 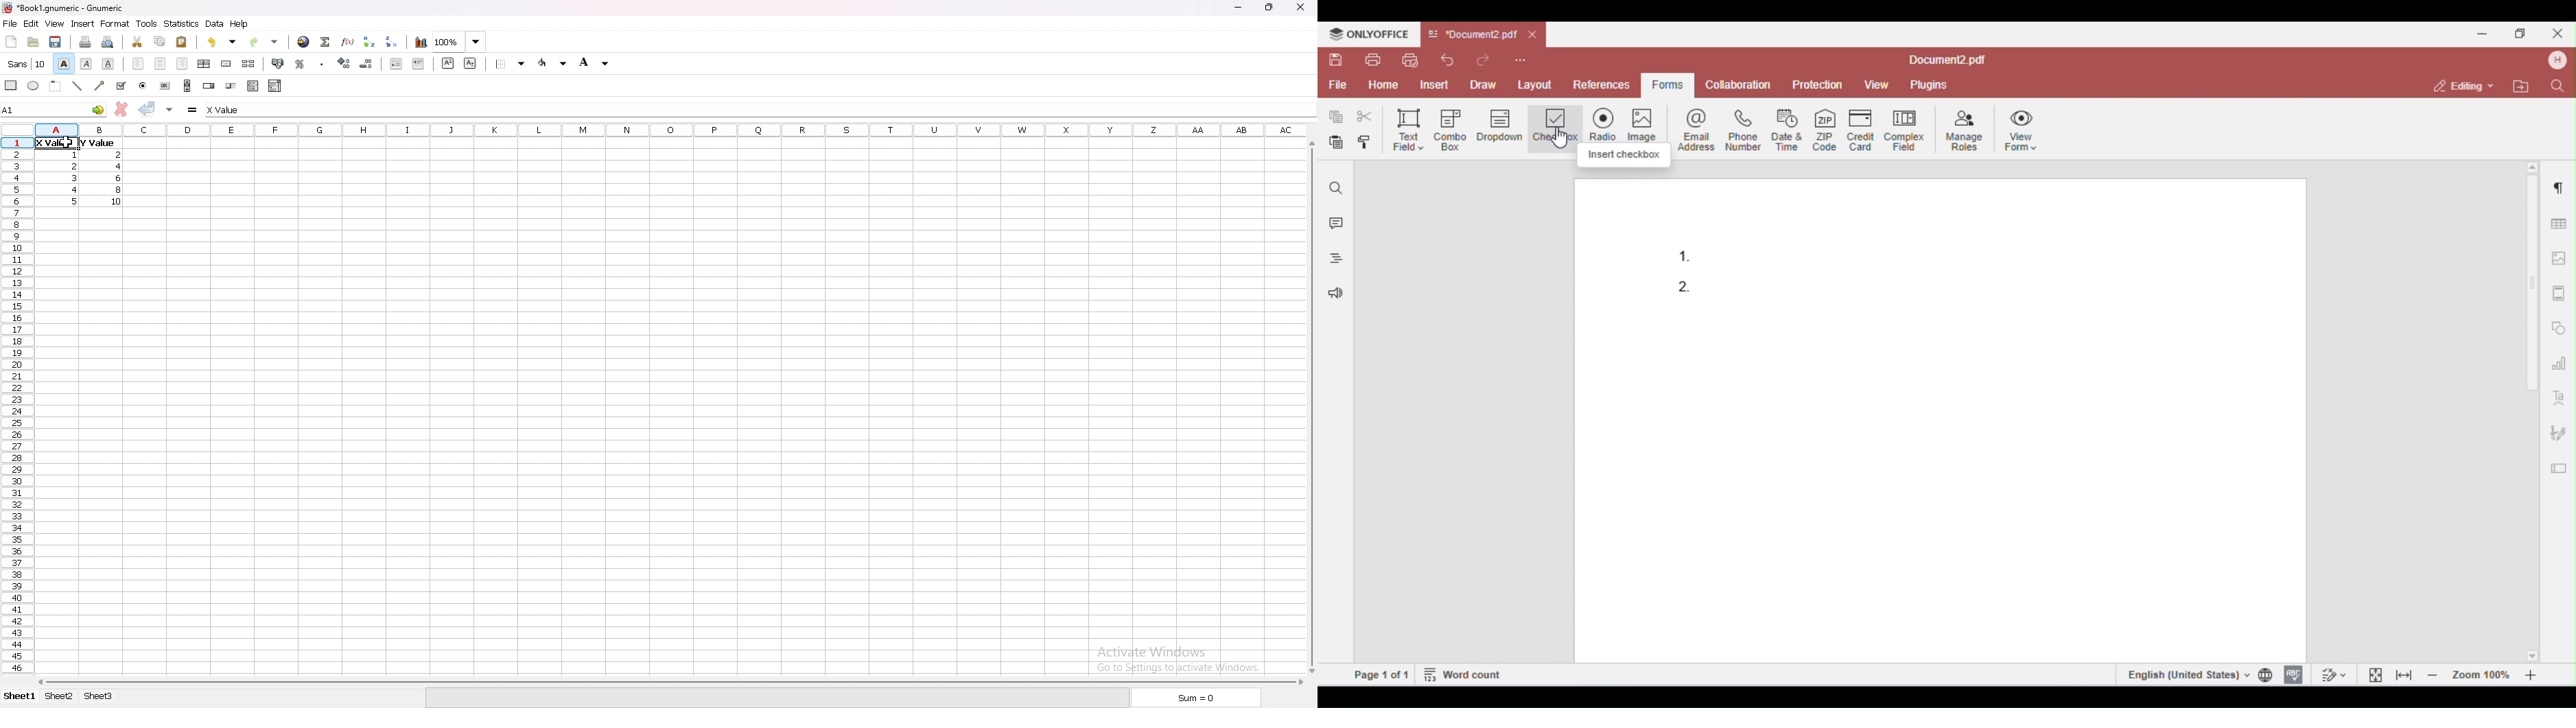 I want to click on edit, so click(x=31, y=23).